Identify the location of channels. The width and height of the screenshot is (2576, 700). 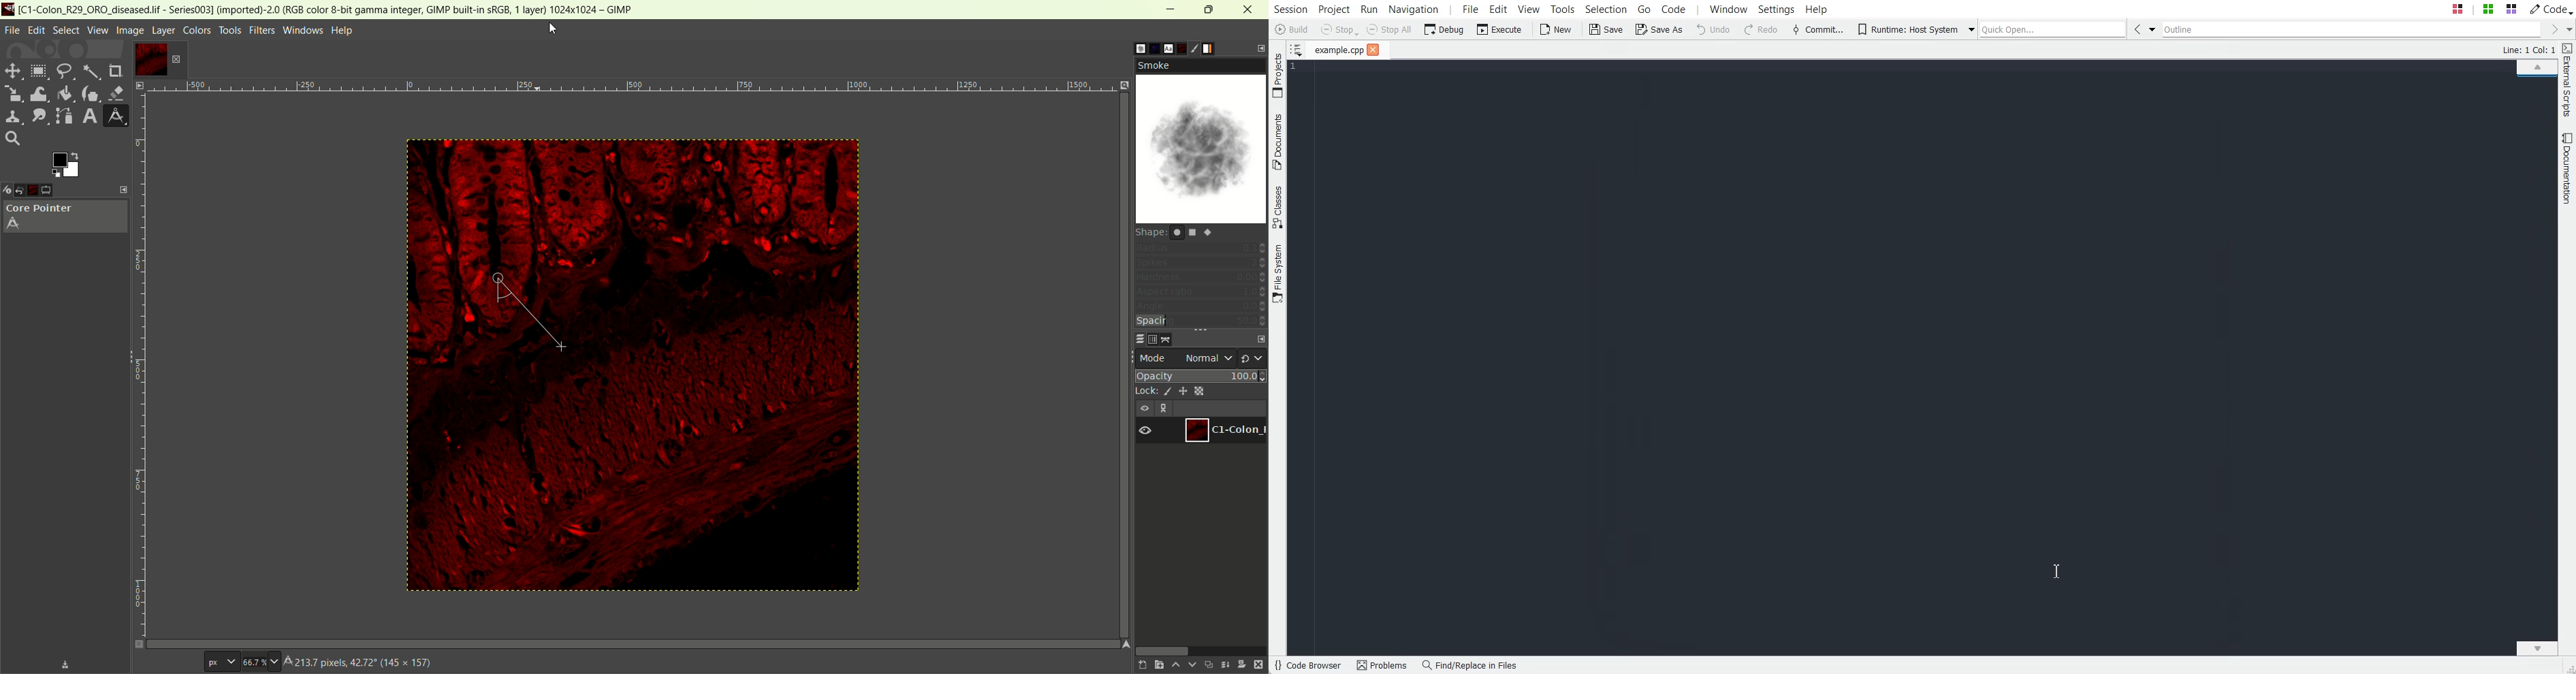
(1153, 340).